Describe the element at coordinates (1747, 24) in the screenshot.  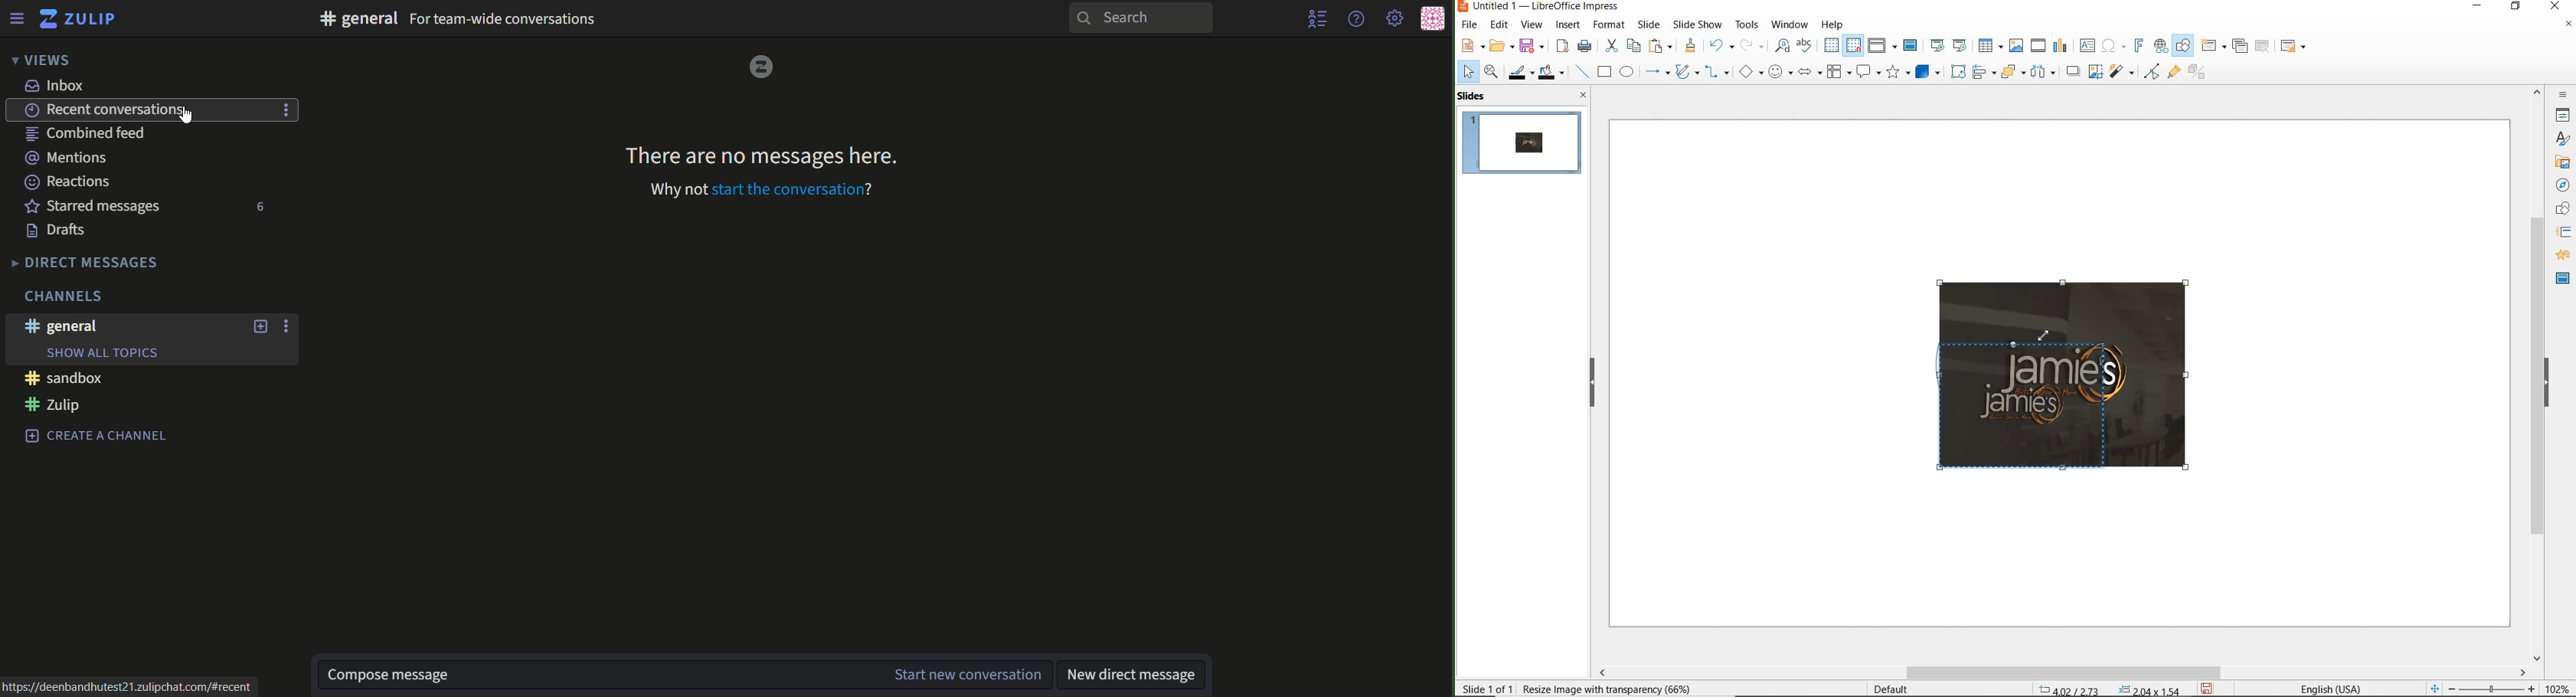
I see `tools` at that location.